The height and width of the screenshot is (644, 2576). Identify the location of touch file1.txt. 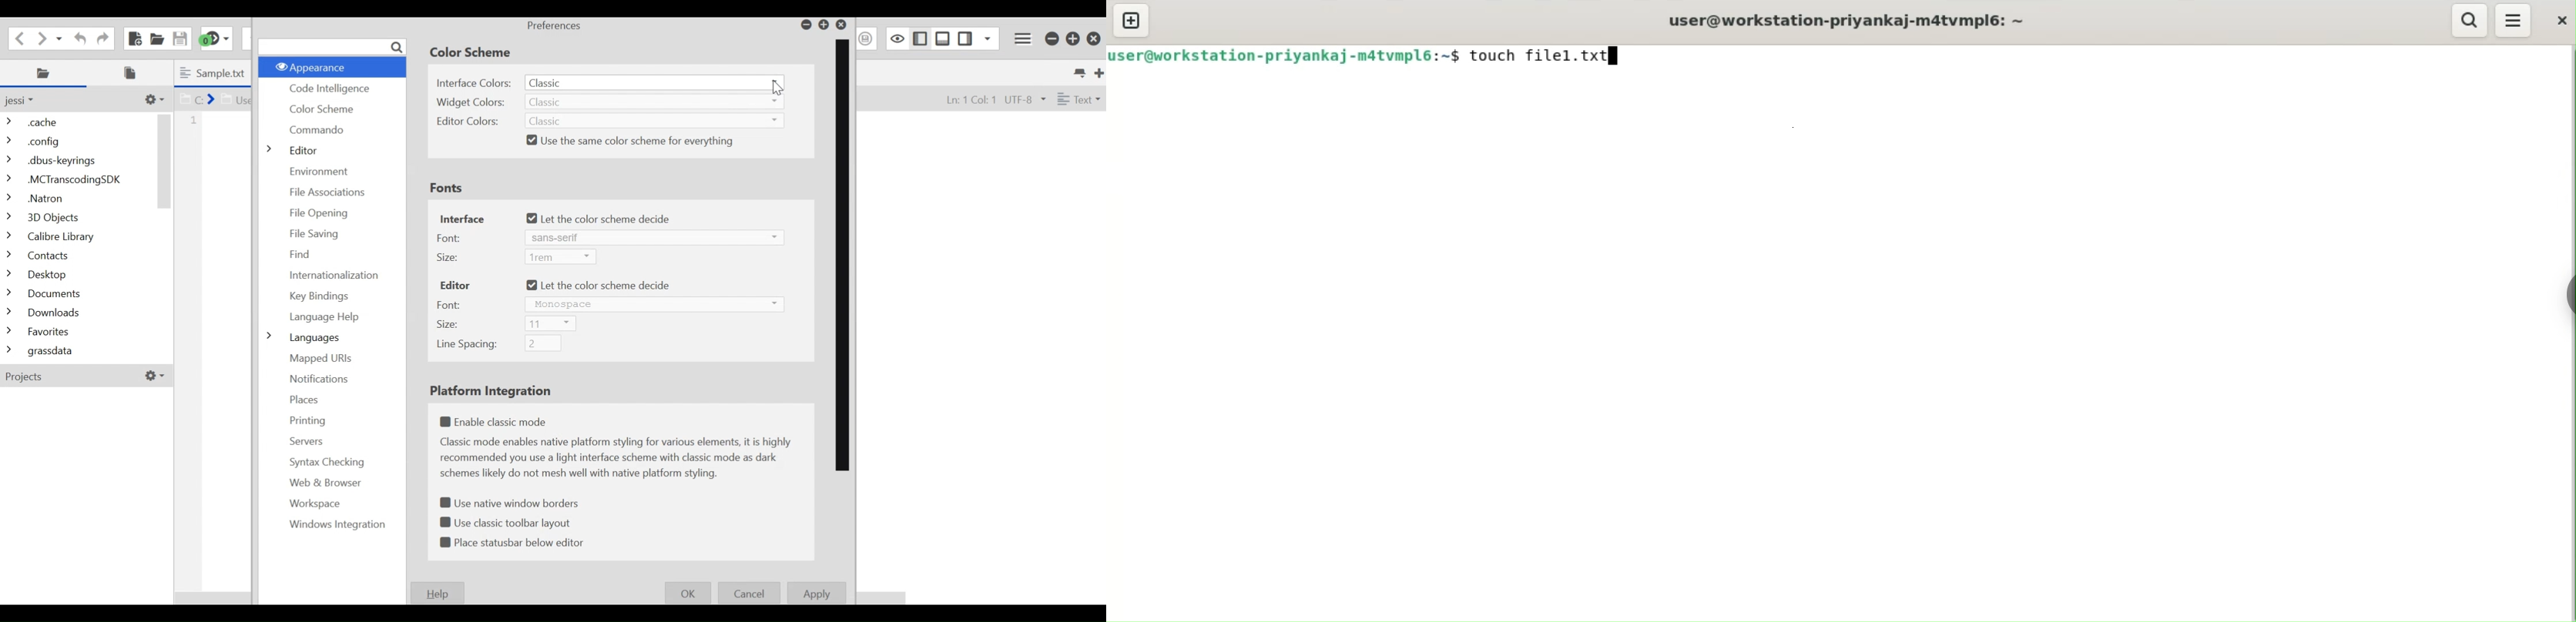
(1545, 59).